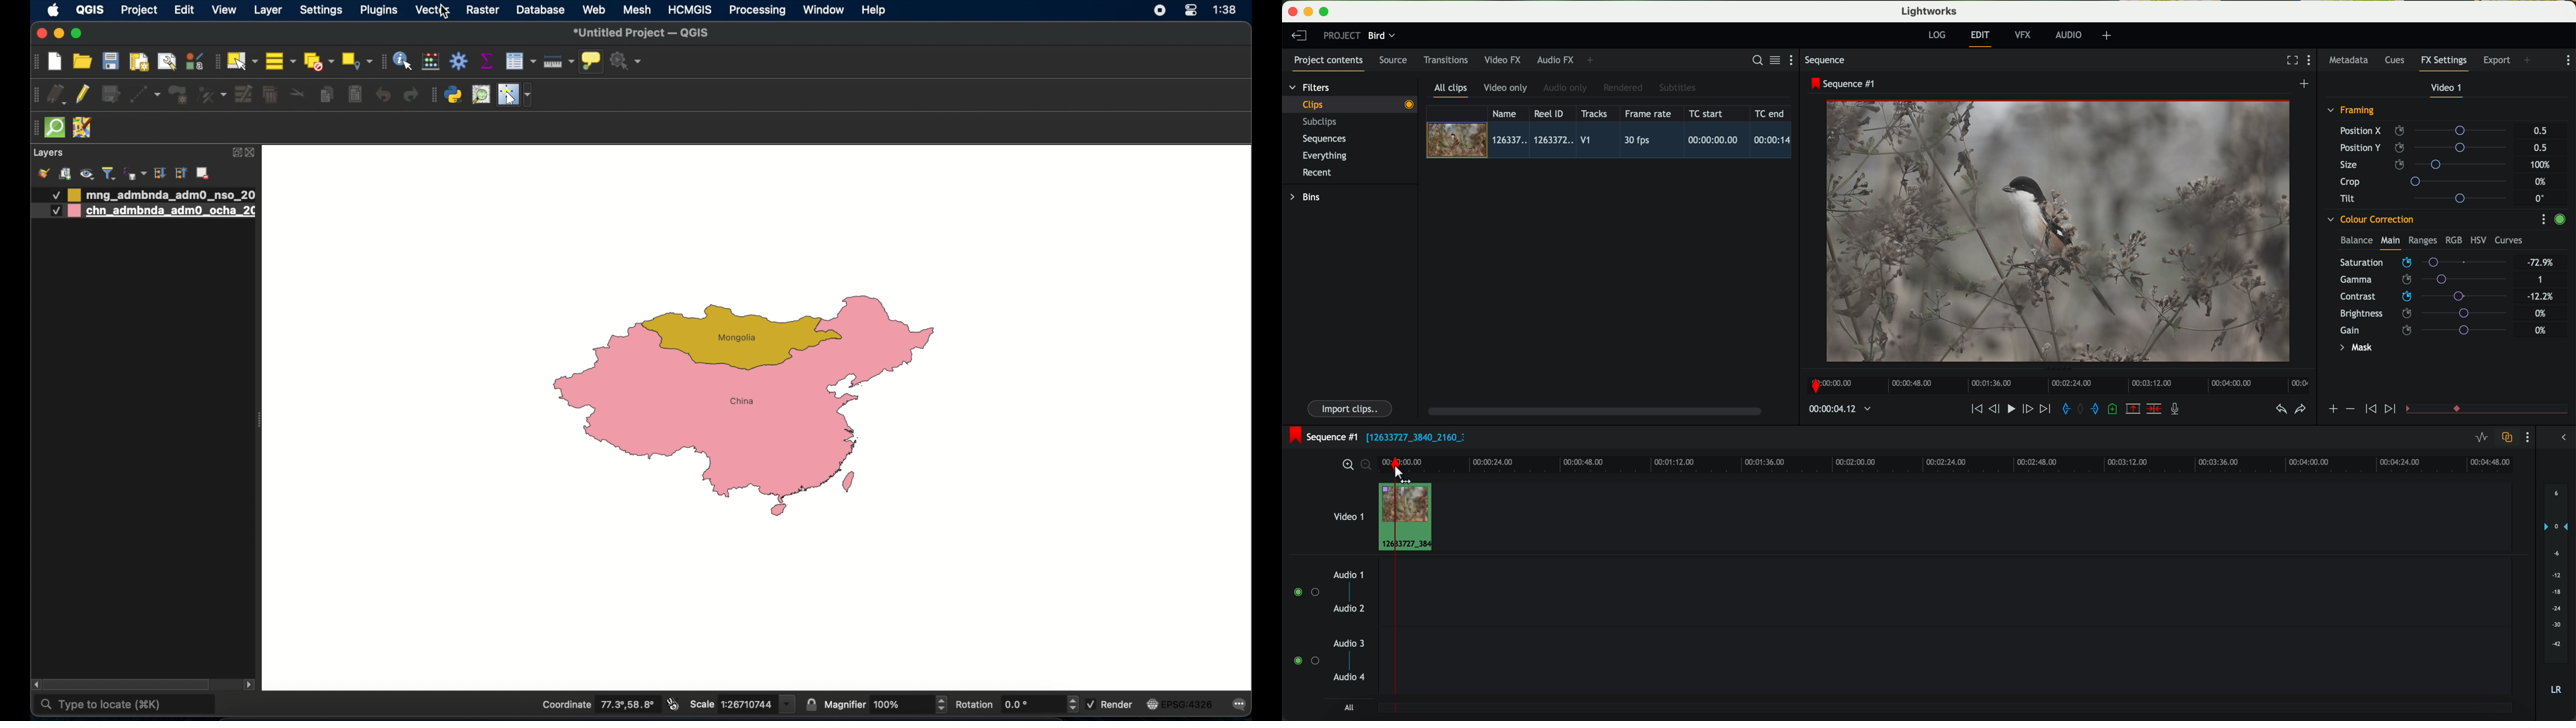  I want to click on redo, so click(2300, 410).